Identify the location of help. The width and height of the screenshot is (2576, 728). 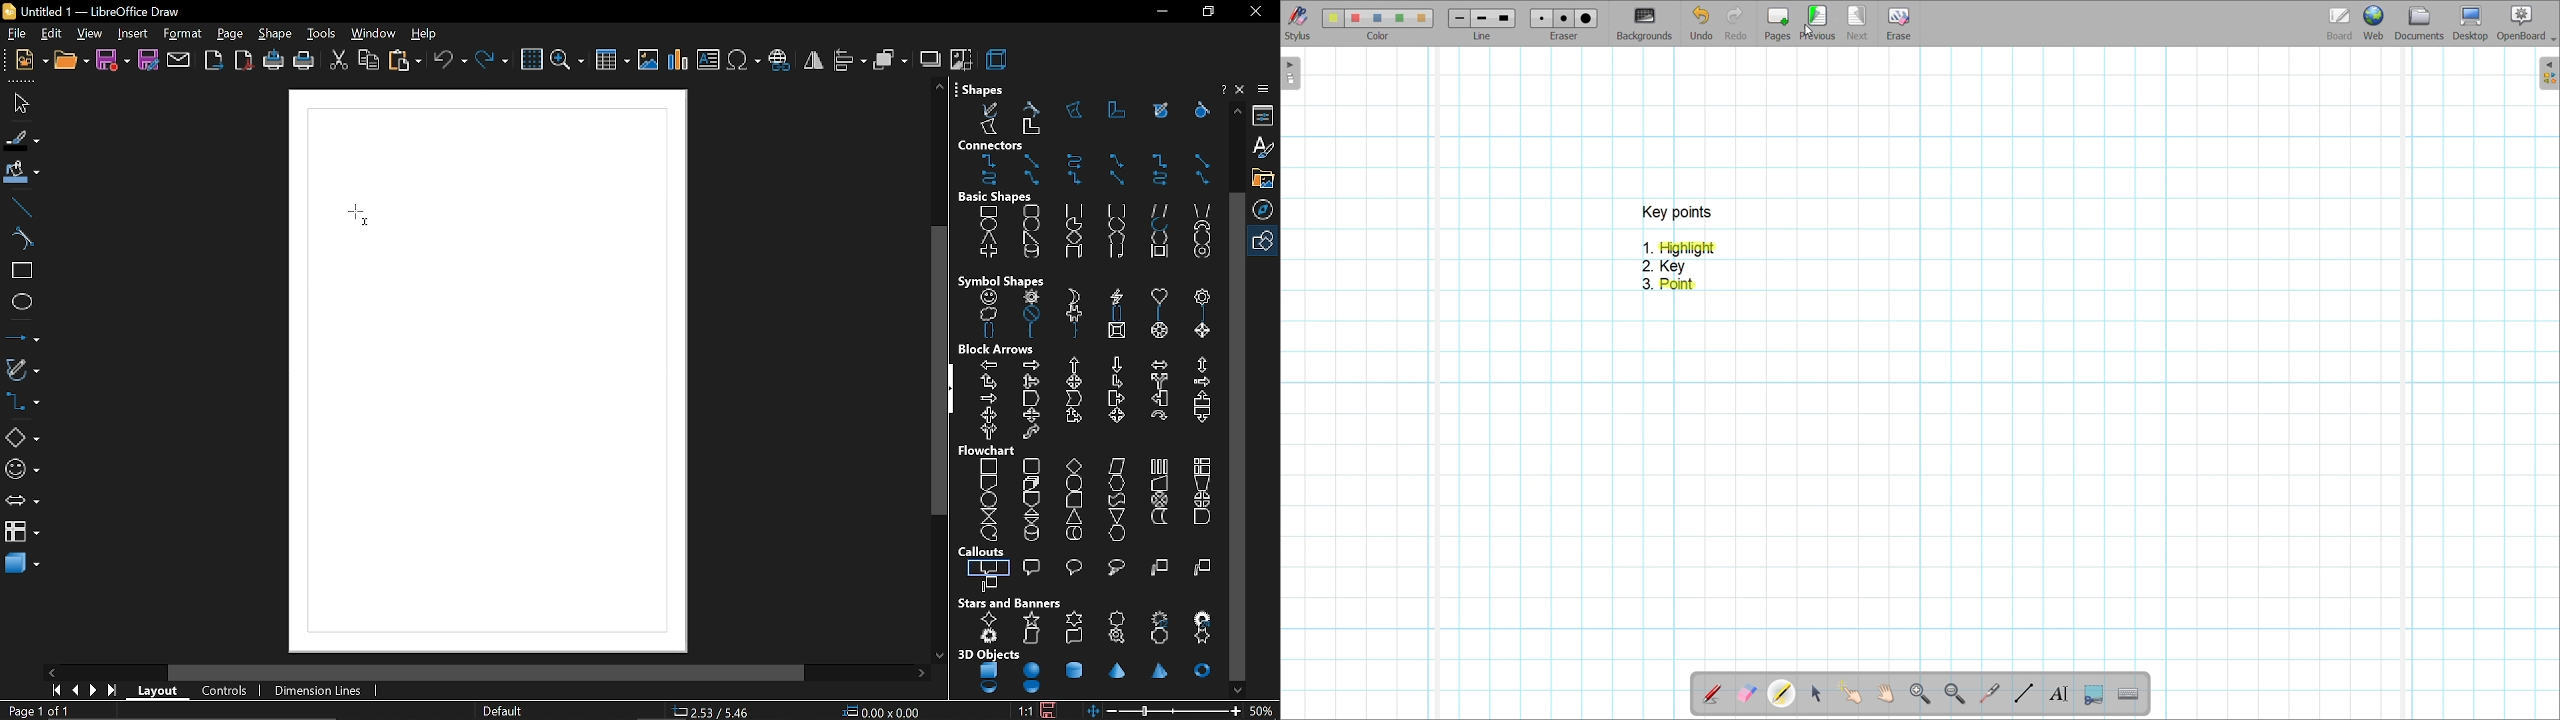
(429, 35).